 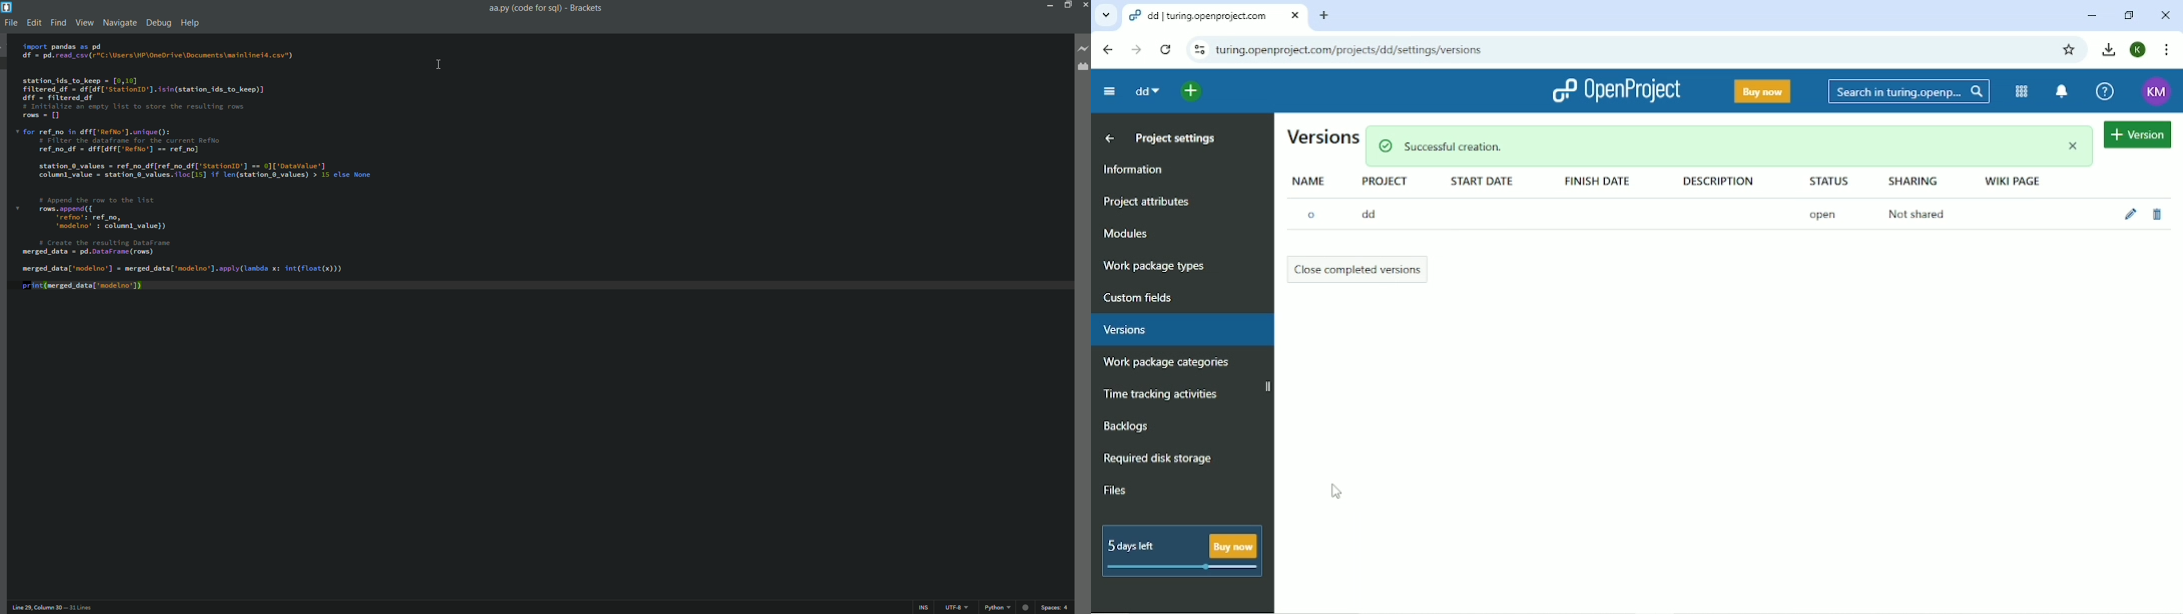 I want to click on Up, so click(x=1107, y=138).